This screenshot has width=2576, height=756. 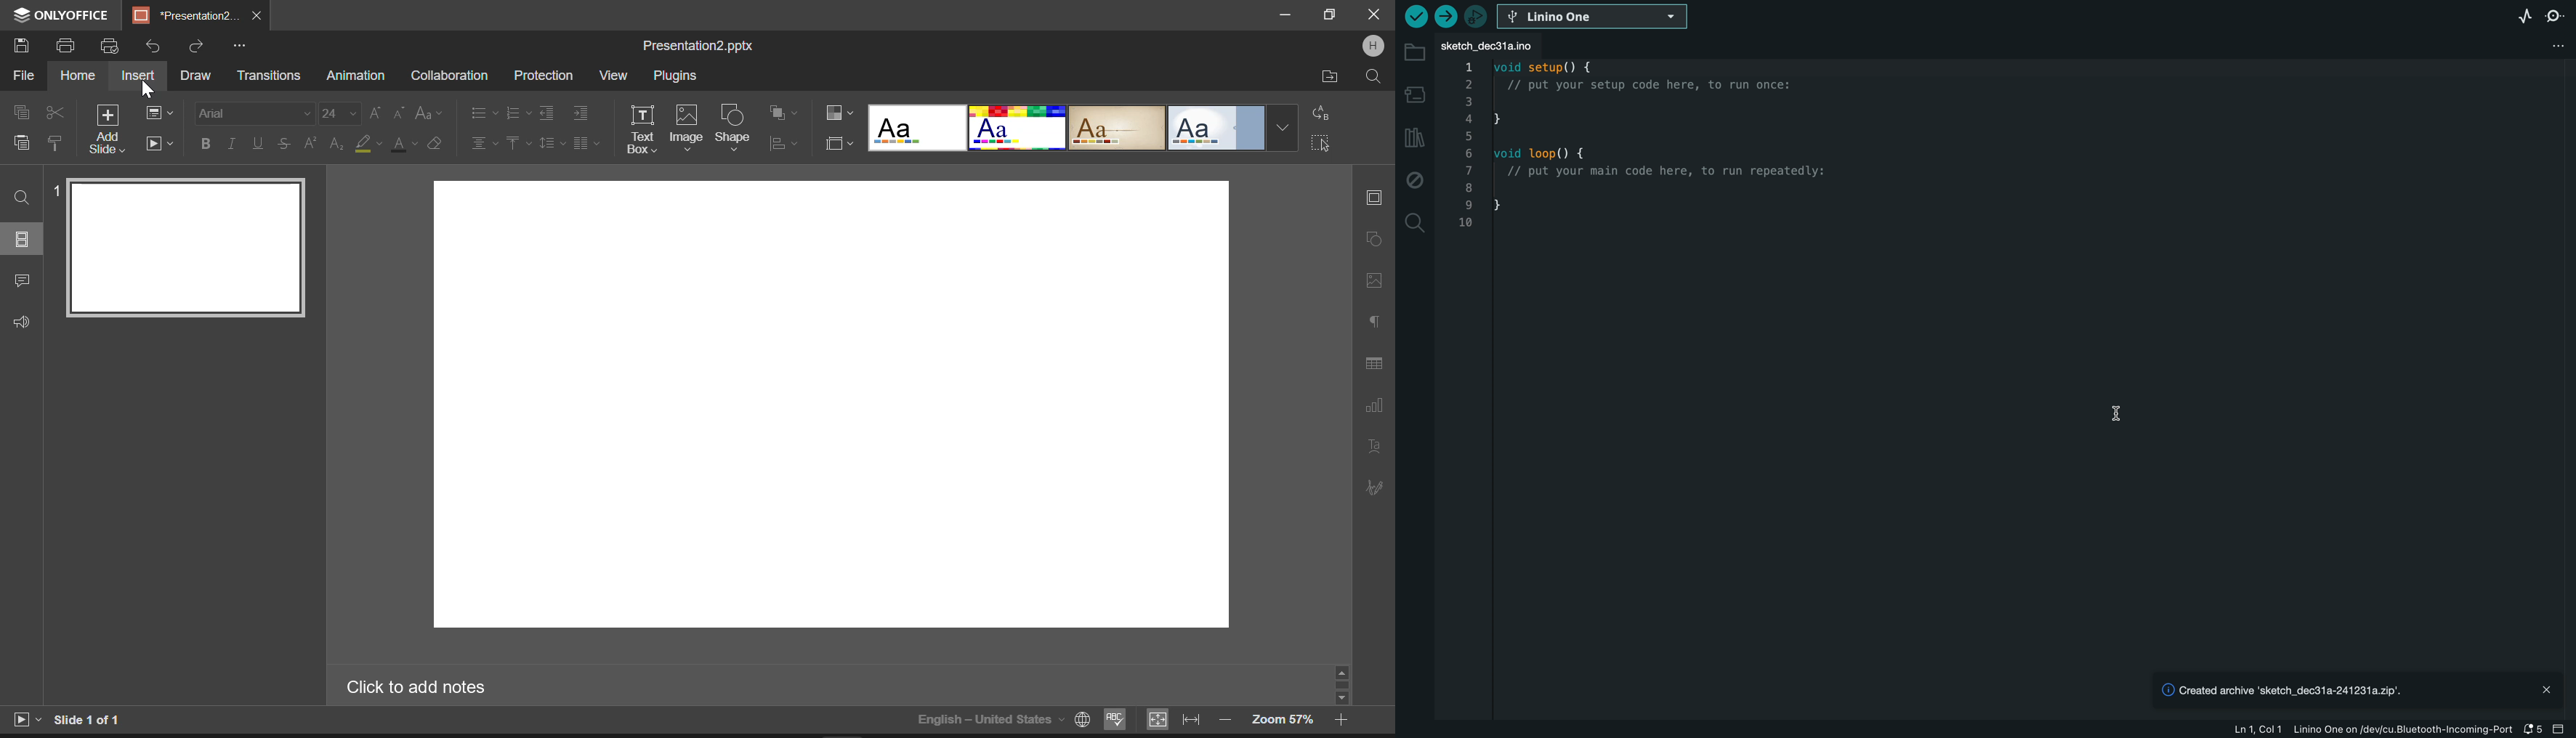 I want to click on Comments, so click(x=22, y=283).